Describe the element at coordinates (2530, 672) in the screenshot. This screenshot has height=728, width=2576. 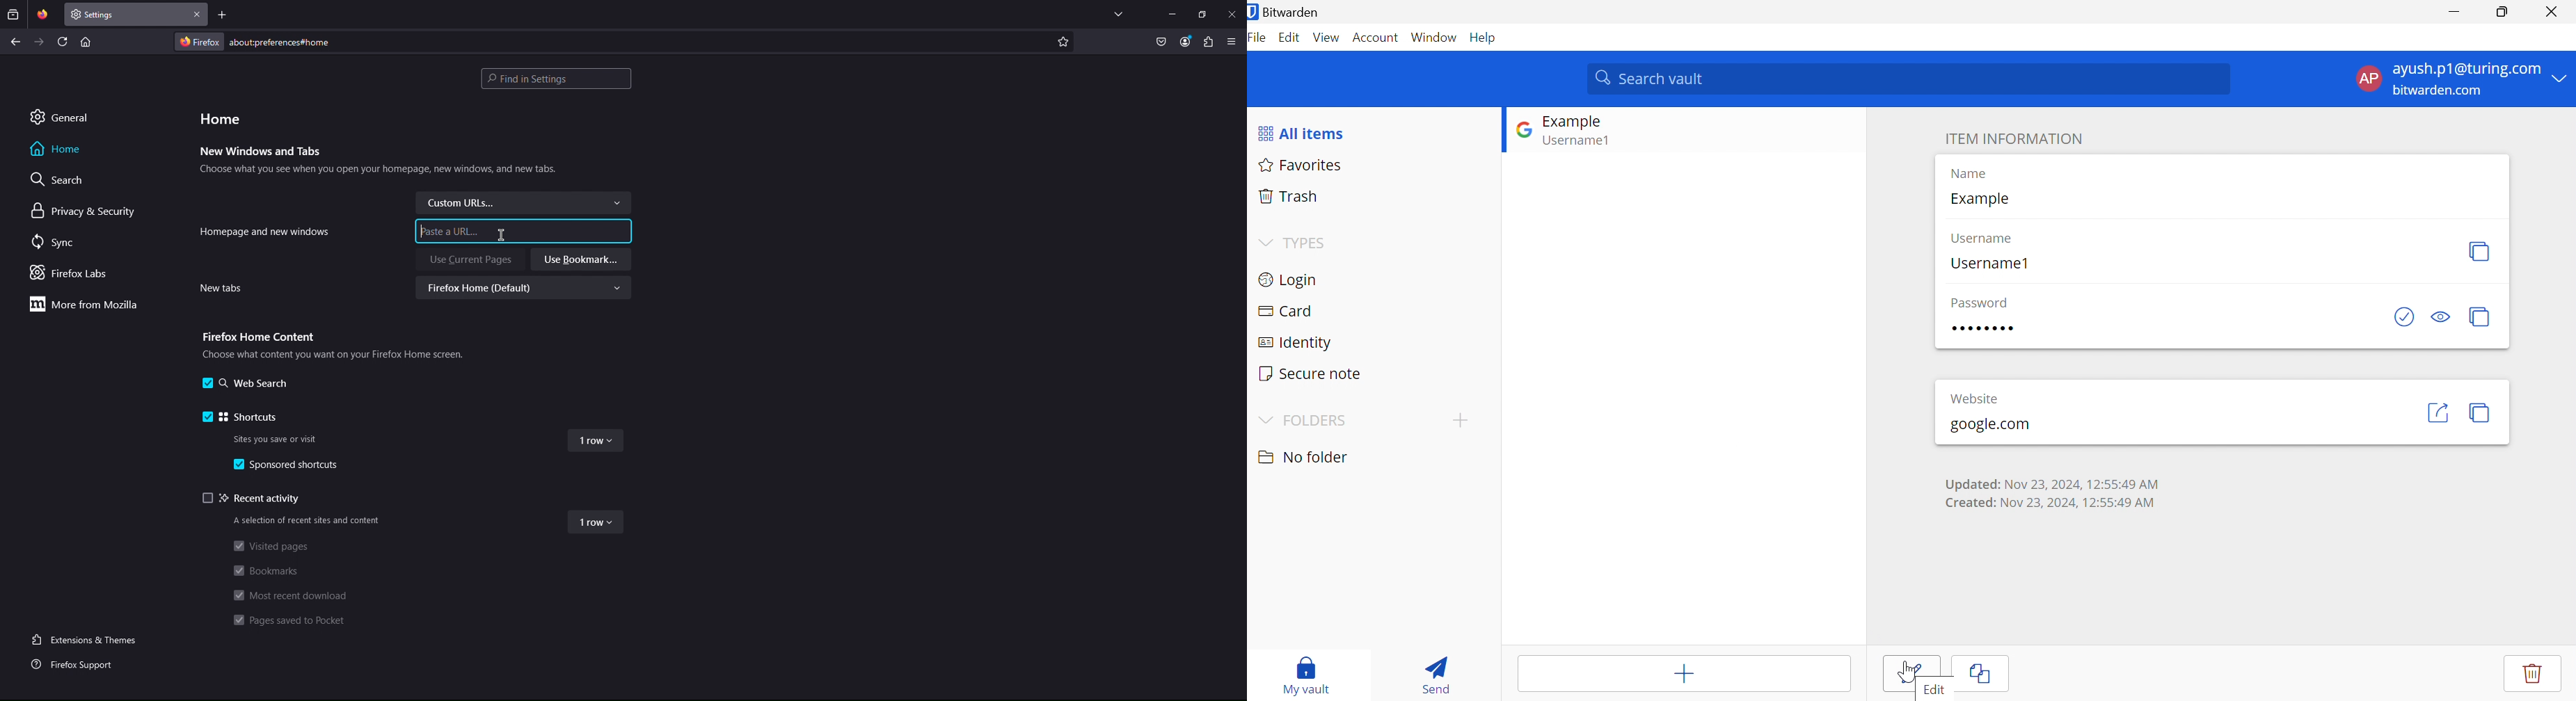
I see `Delete` at that location.